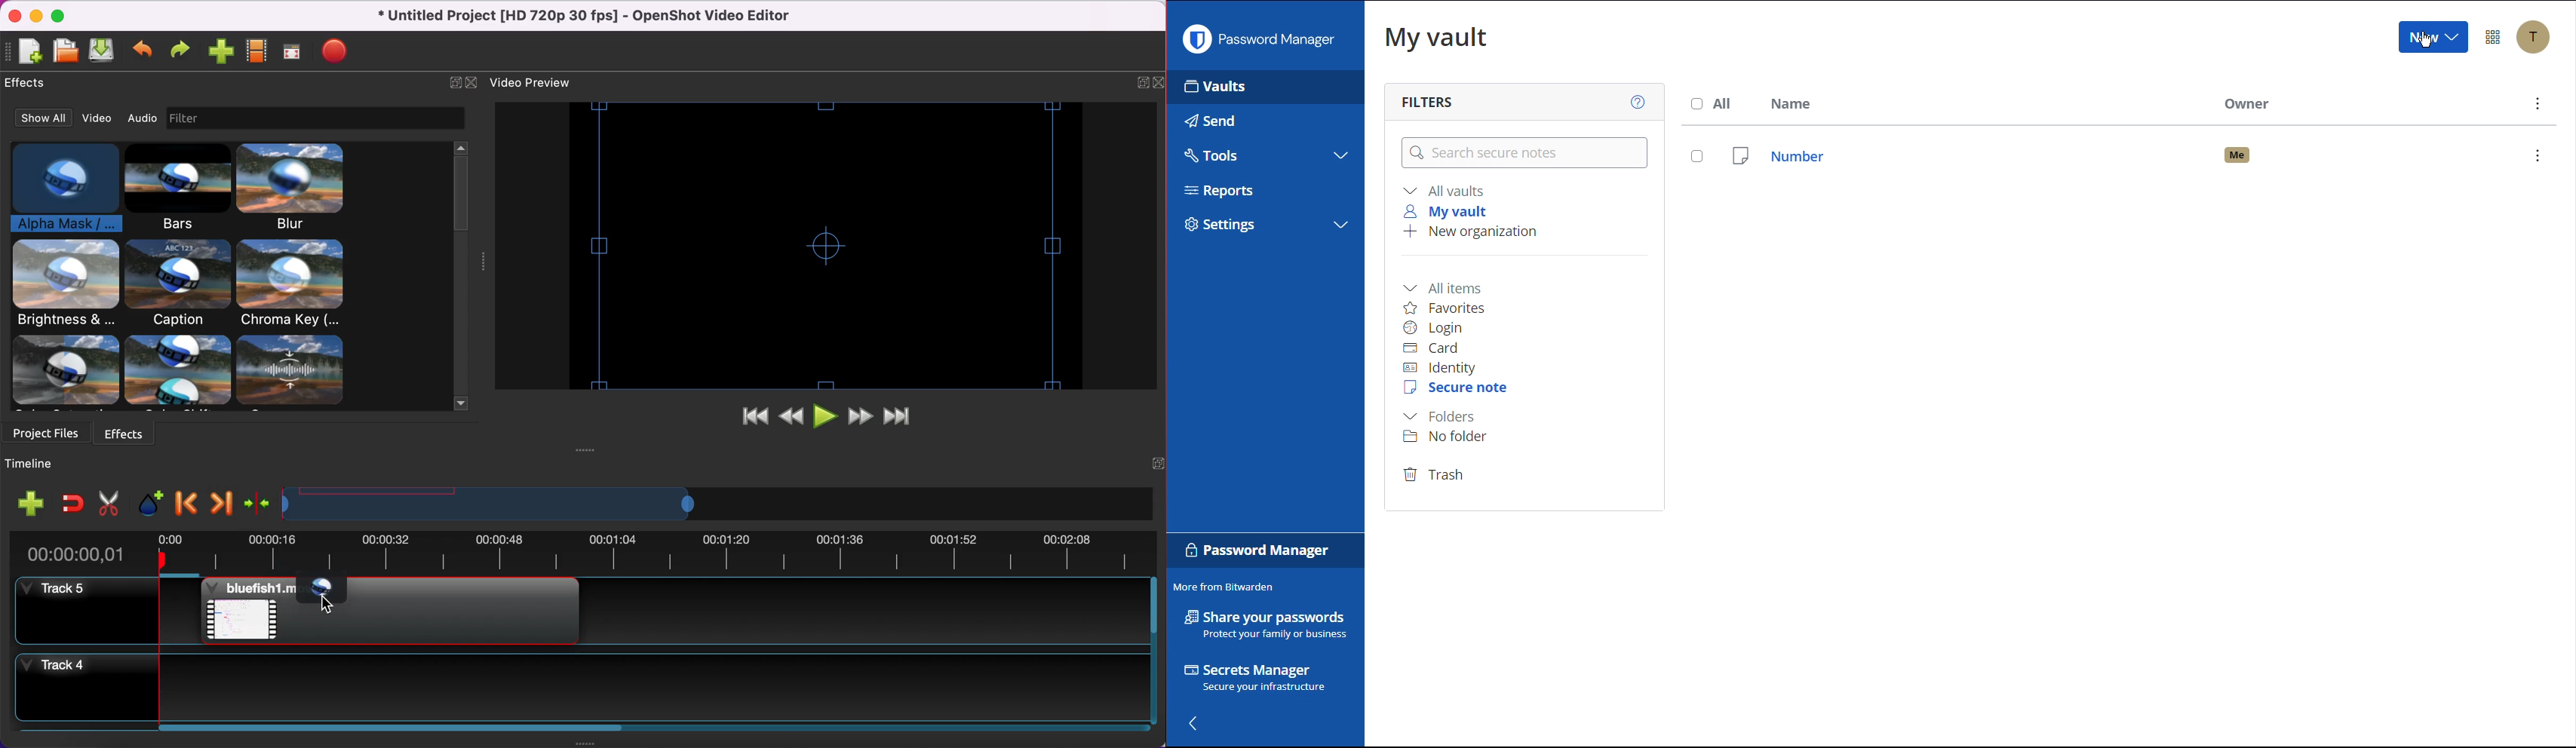 The width and height of the screenshot is (2576, 756). What do you see at coordinates (1263, 39) in the screenshot?
I see `Password Manager` at bounding box center [1263, 39].